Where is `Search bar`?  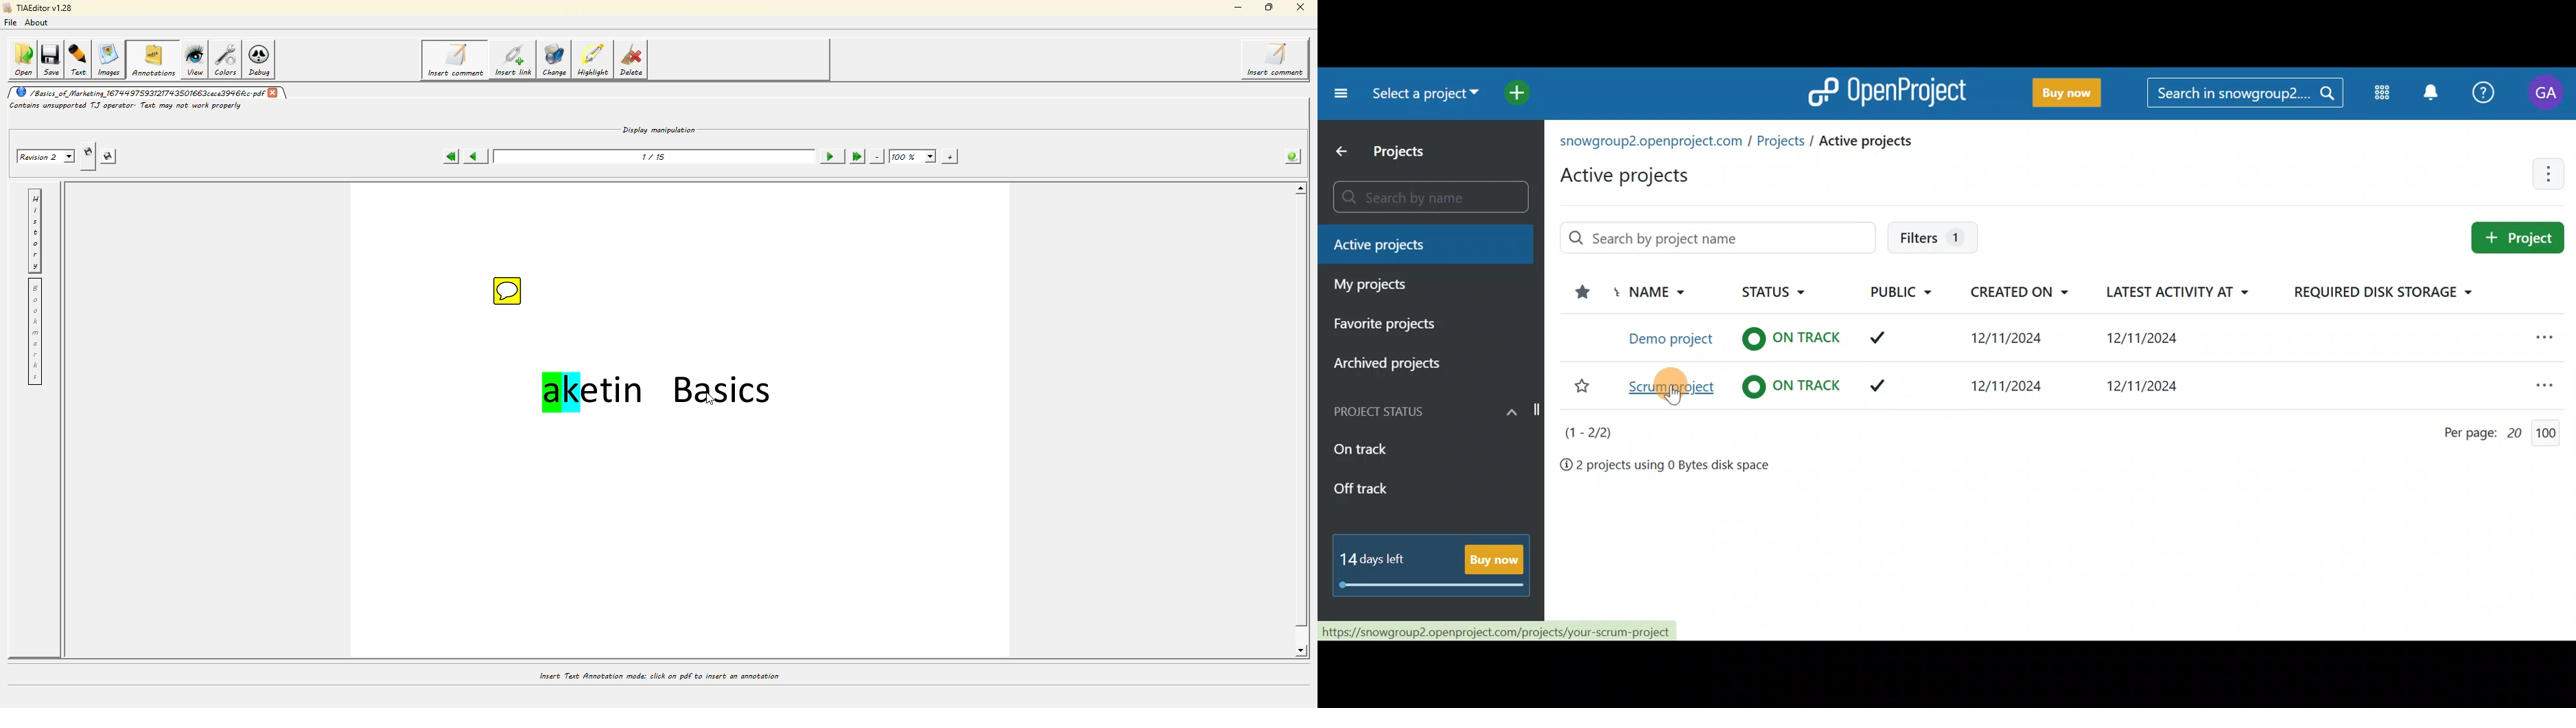
Search bar is located at coordinates (1423, 197).